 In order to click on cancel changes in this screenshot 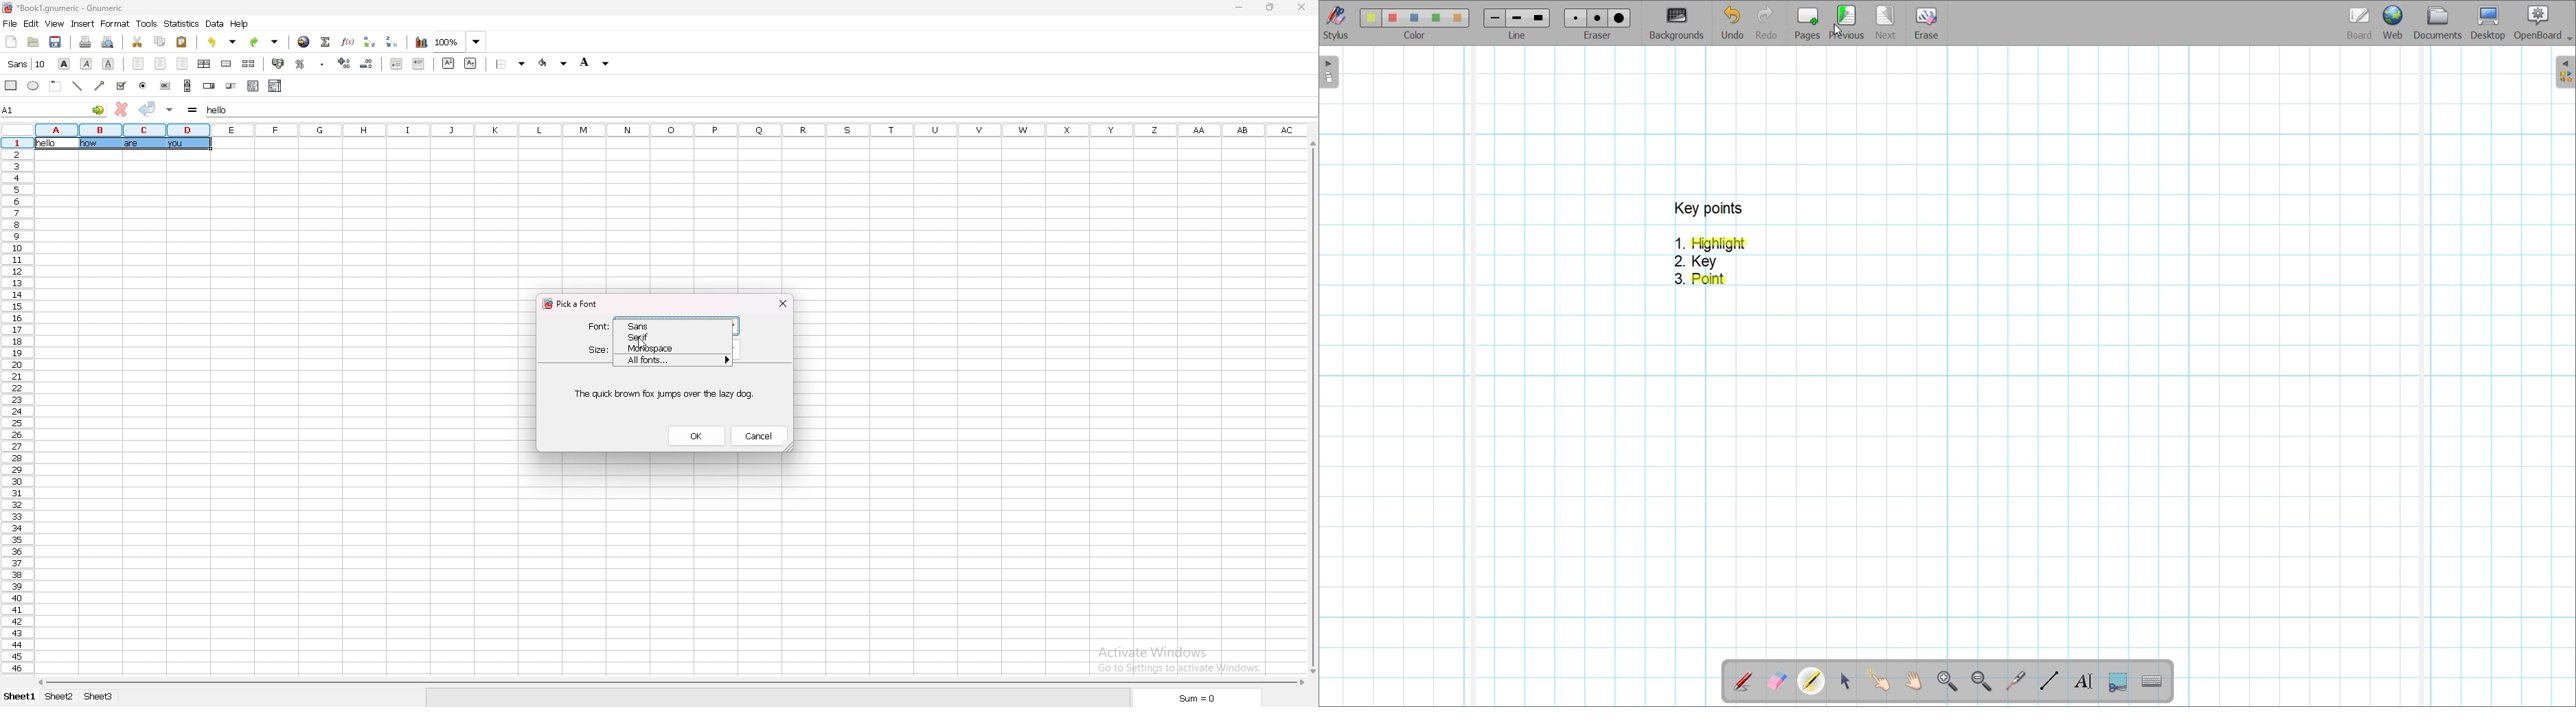, I will do `click(121, 109)`.